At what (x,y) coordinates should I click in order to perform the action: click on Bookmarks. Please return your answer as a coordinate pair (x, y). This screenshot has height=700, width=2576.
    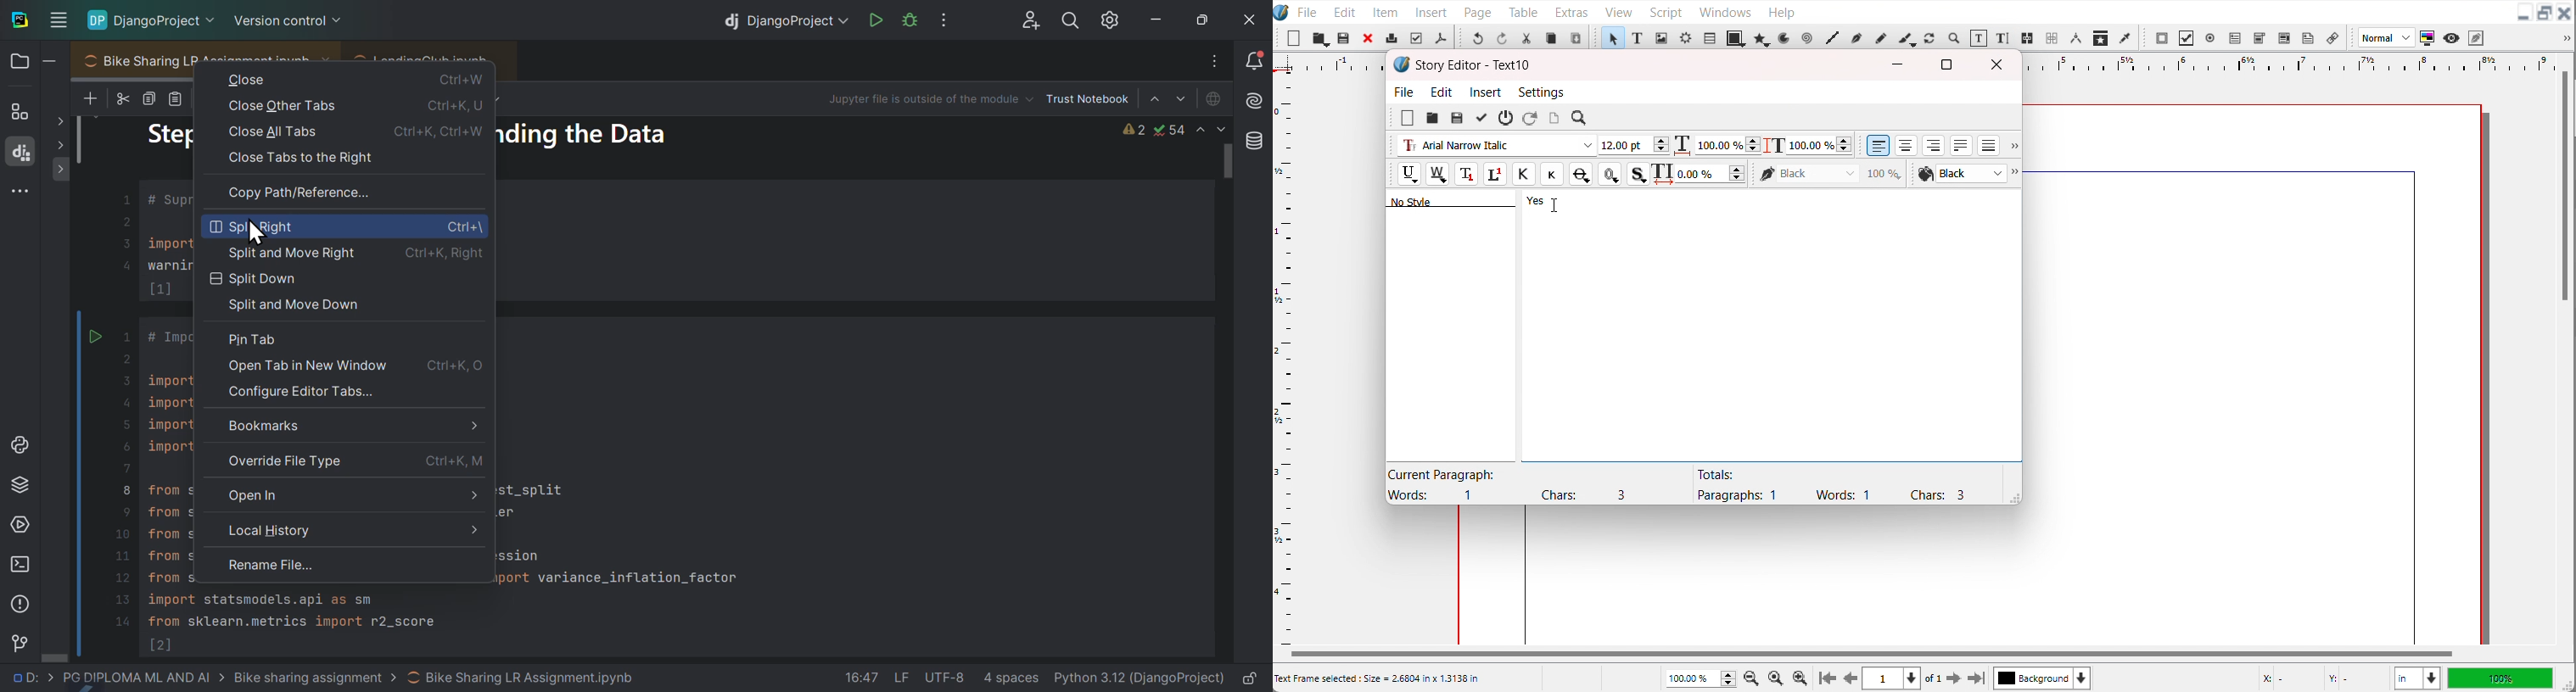
    Looking at the image, I should click on (351, 423).